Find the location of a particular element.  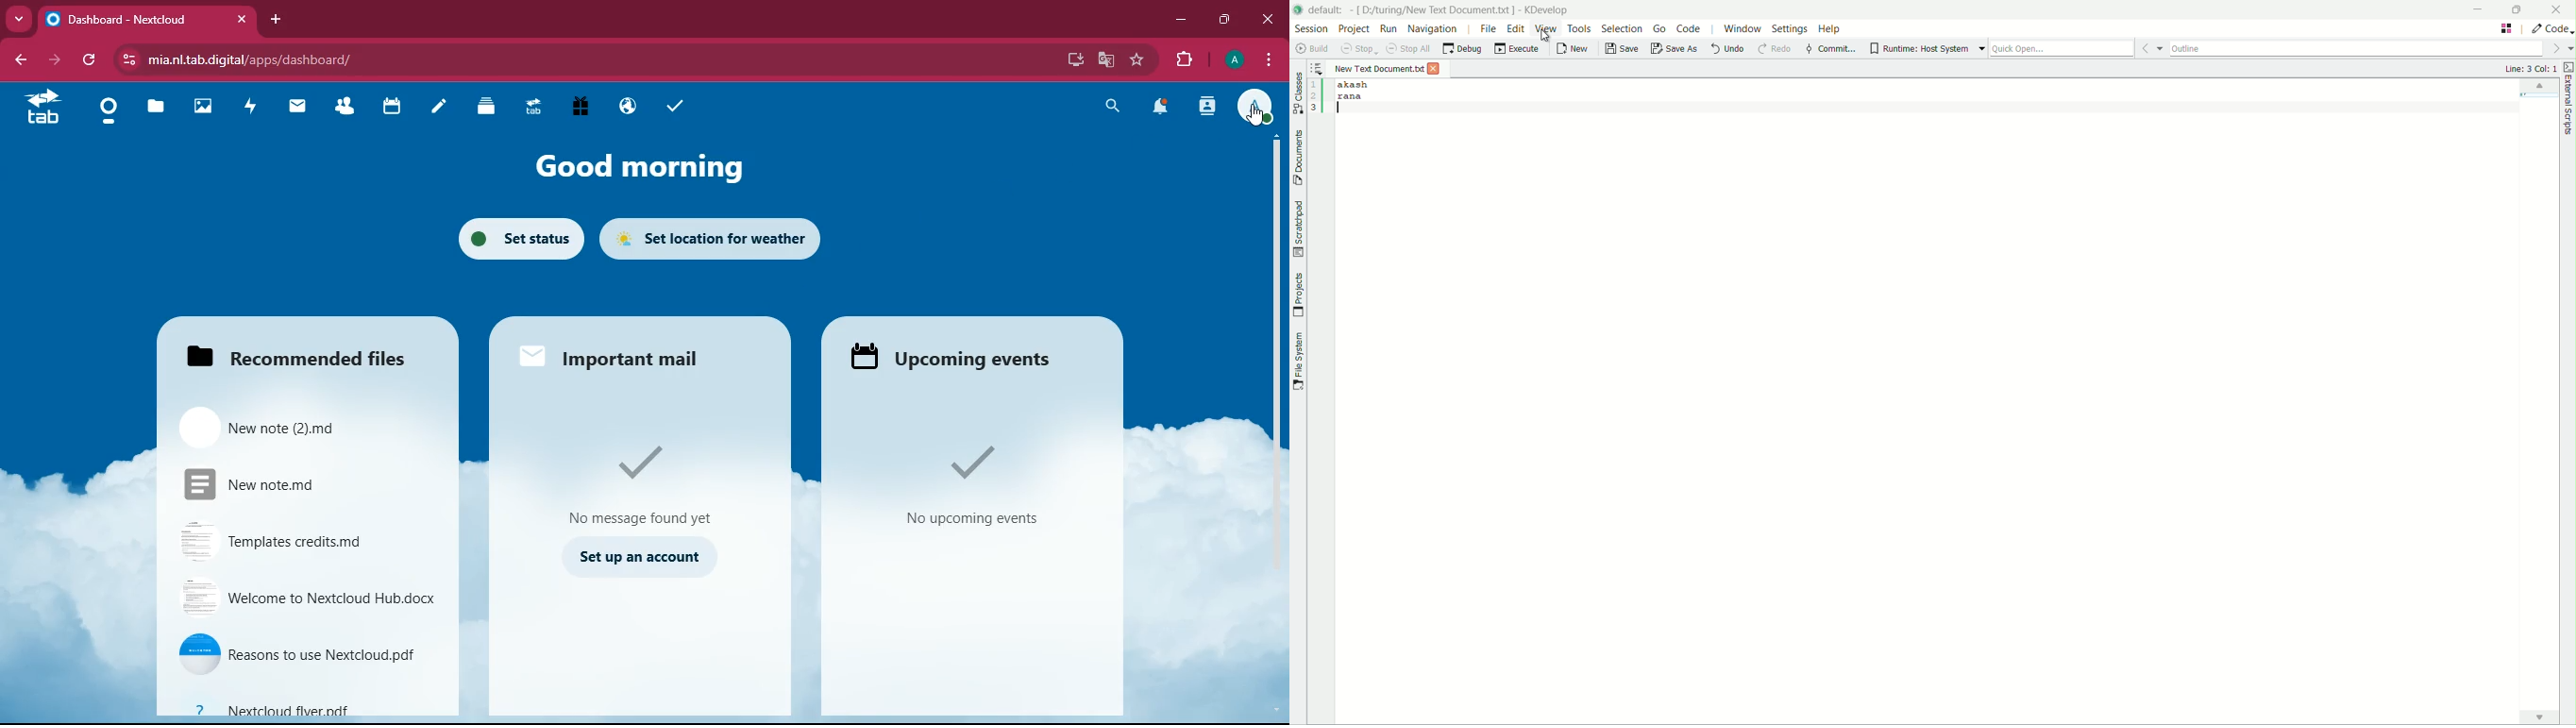

profile is located at coordinates (1256, 103).